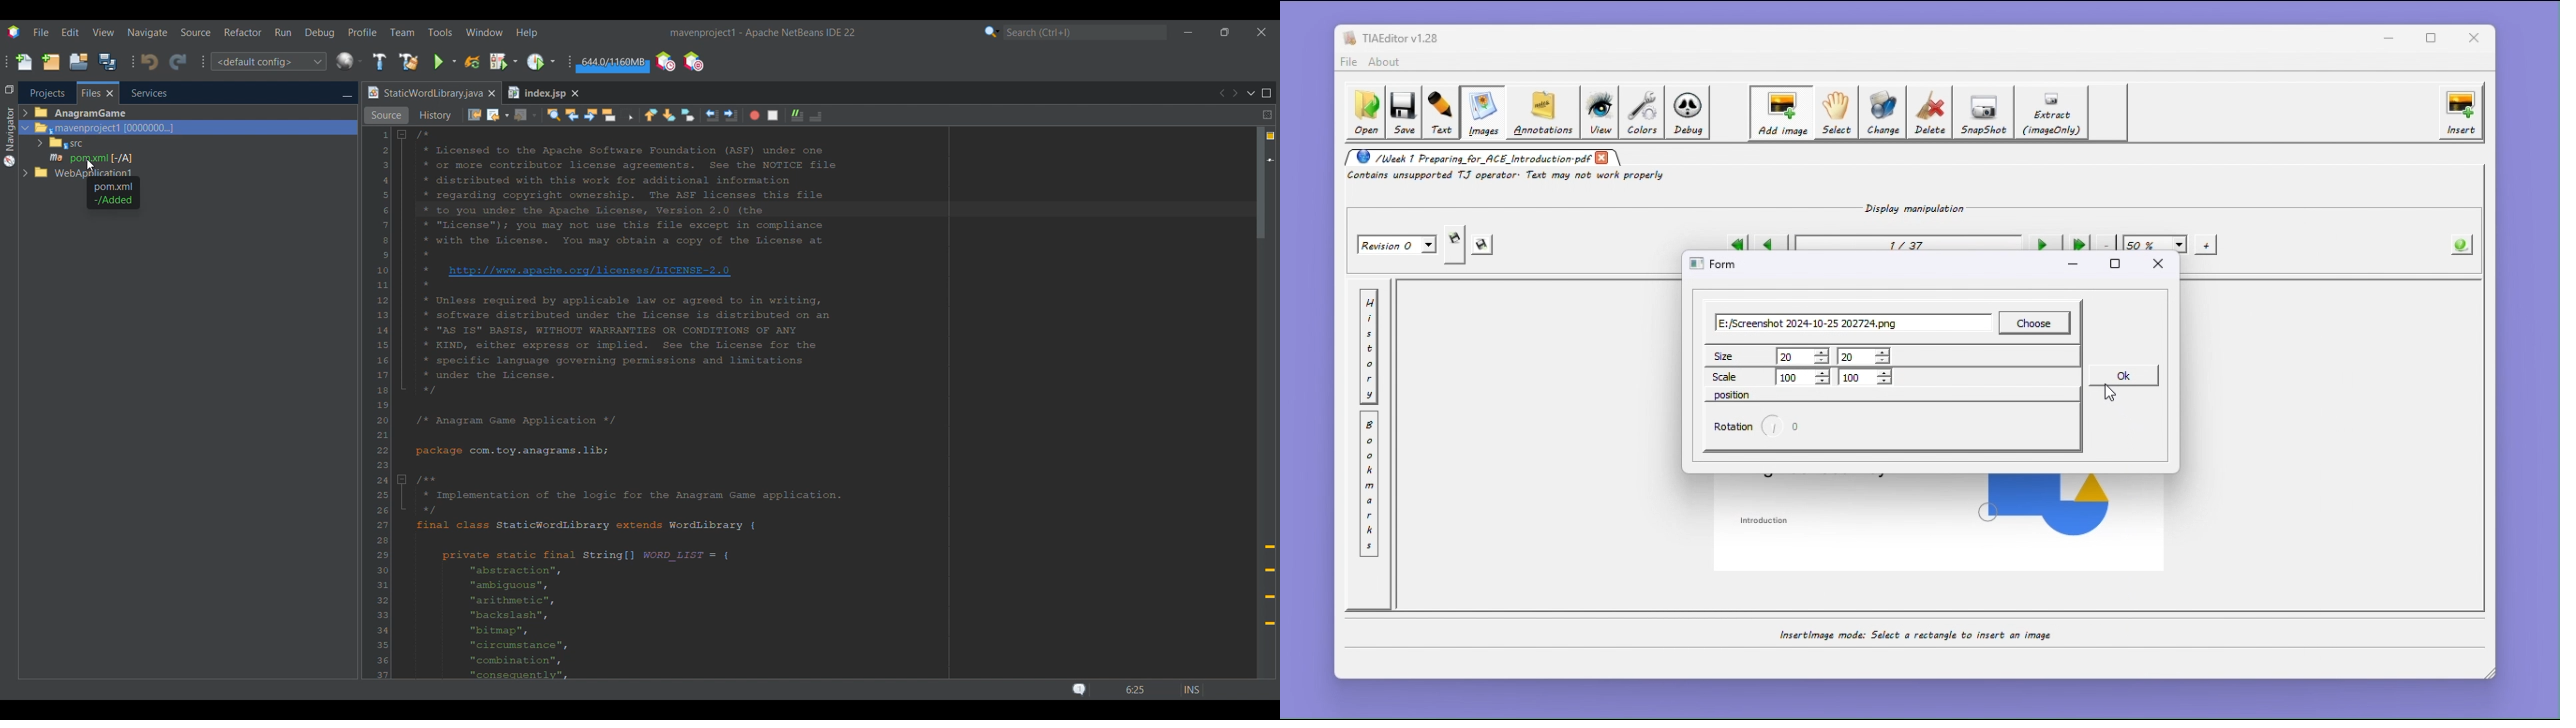 This screenshot has height=728, width=2576. I want to click on Close tab, so click(491, 93).